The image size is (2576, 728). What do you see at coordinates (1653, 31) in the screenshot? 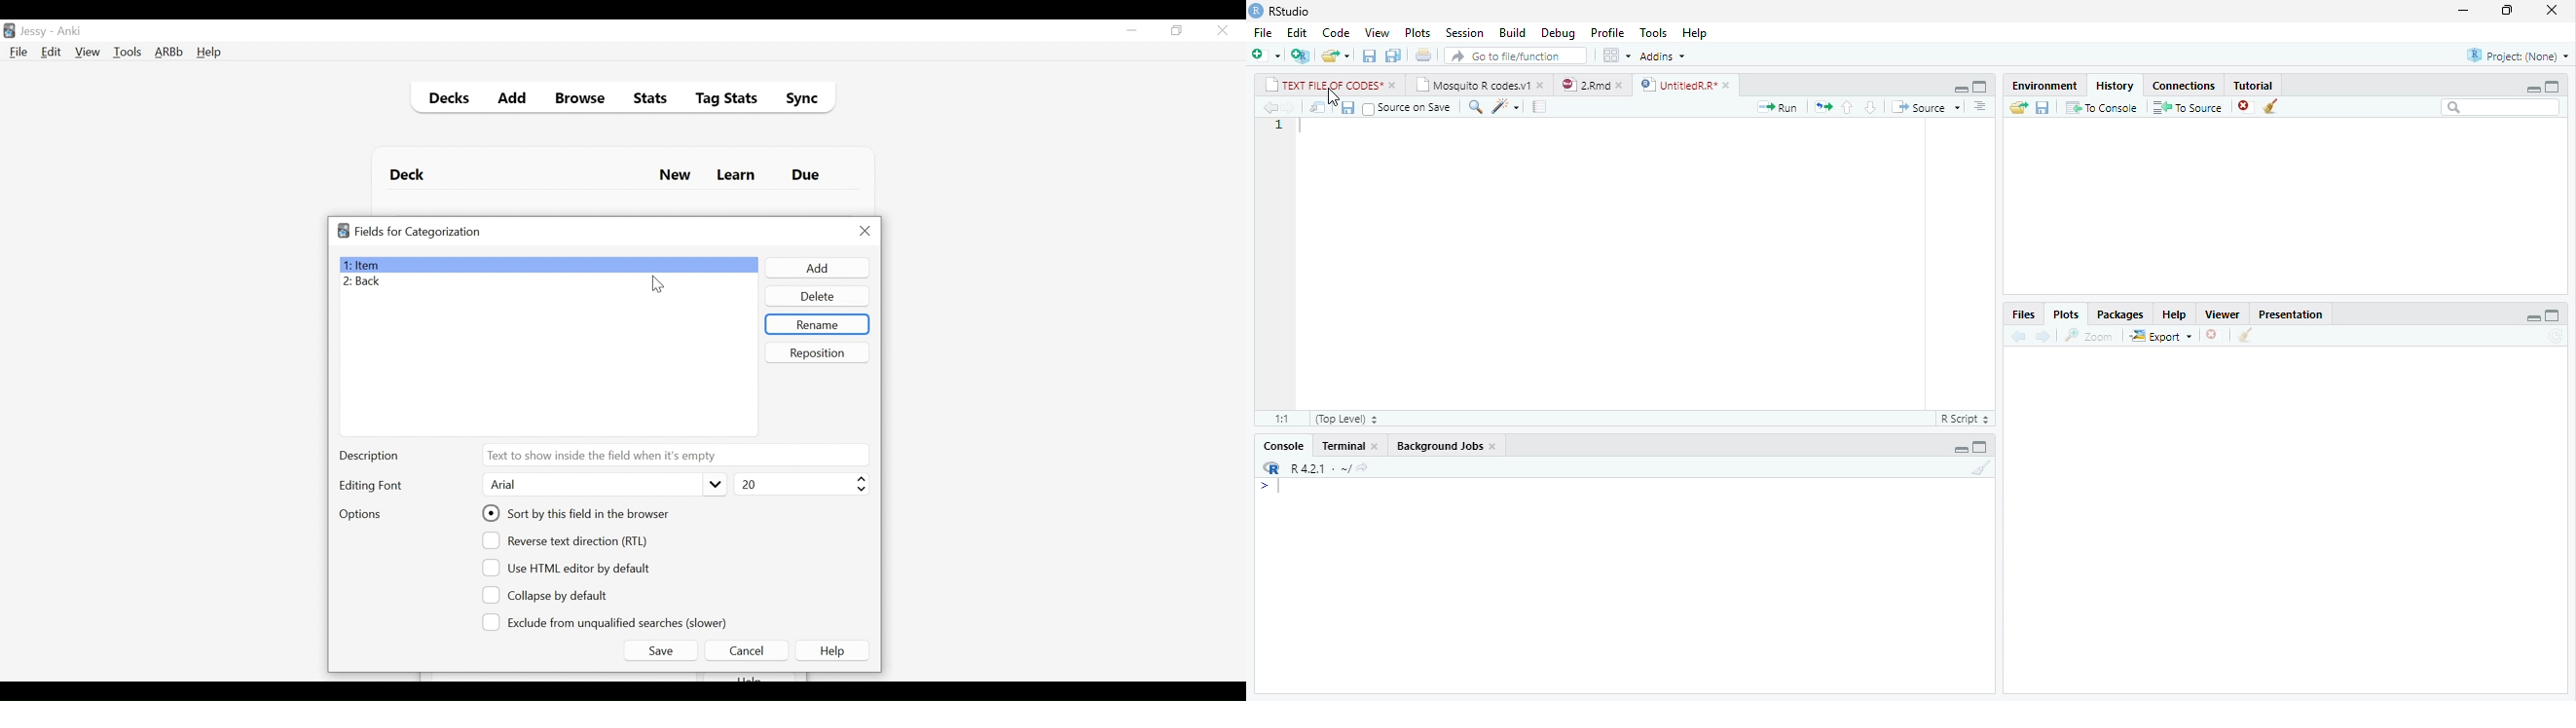
I see `Tools` at bounding box center [1653, 31].